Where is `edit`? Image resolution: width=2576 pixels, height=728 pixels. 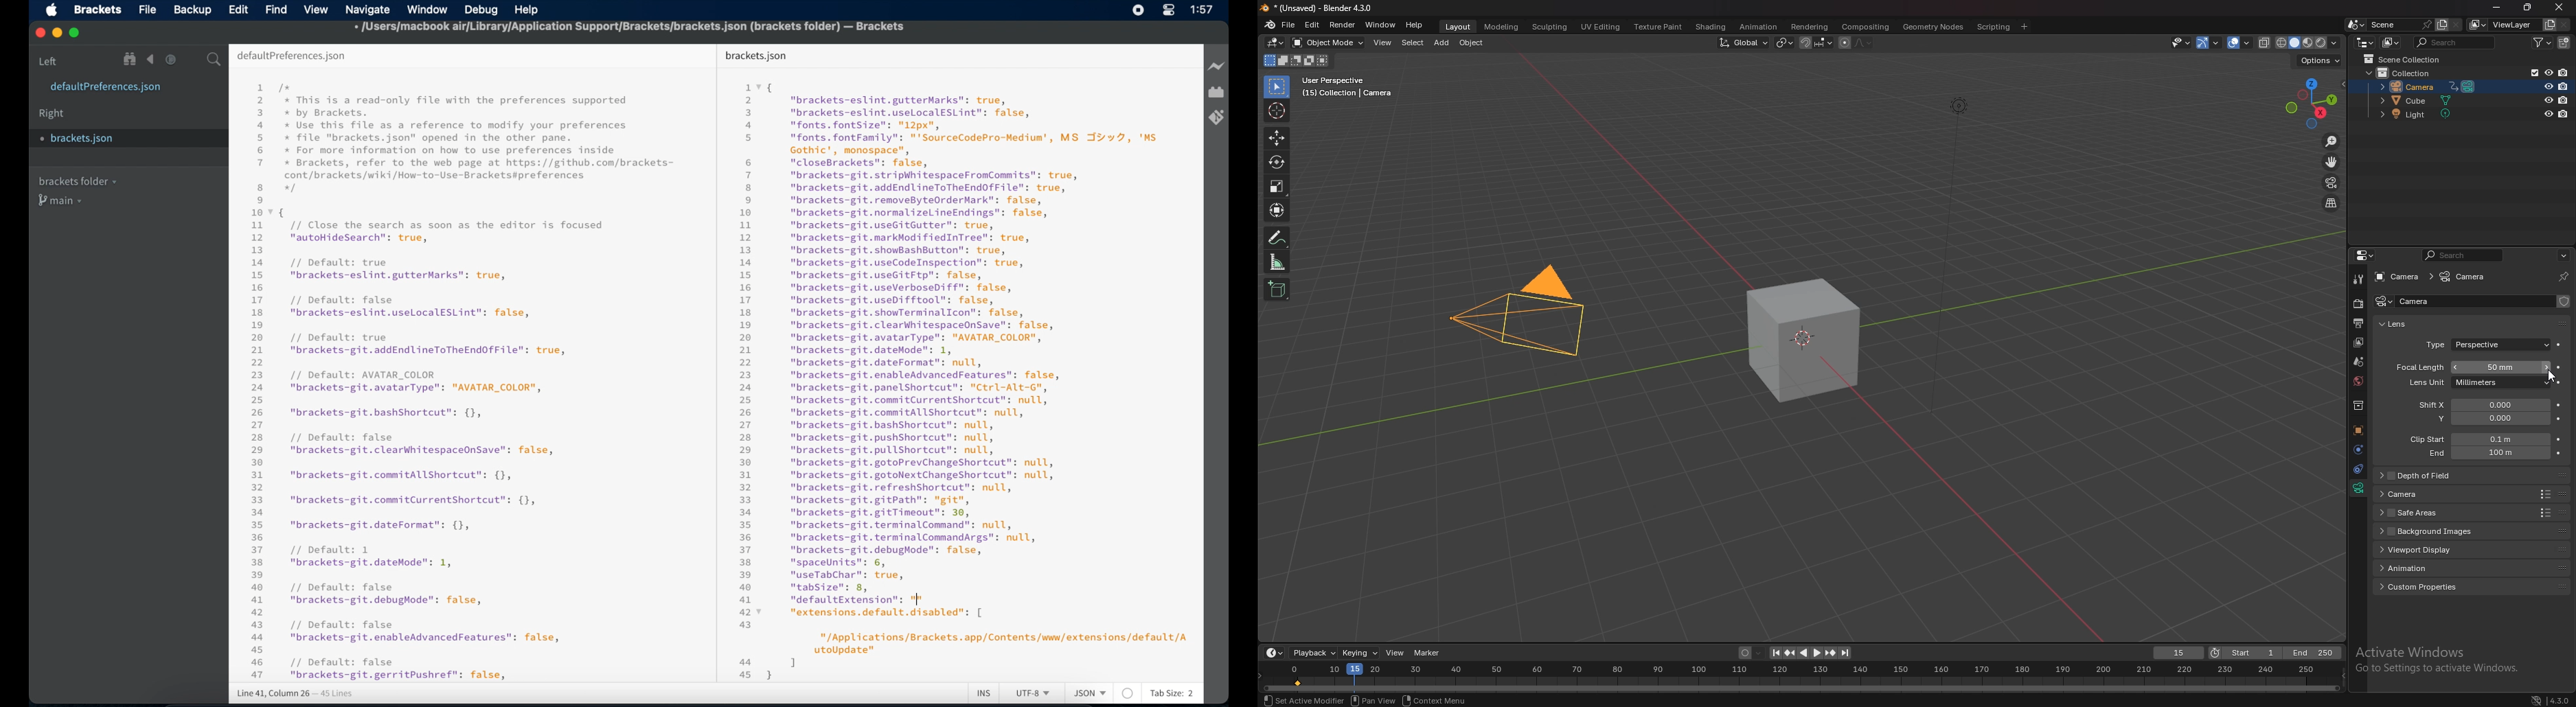
edit is located at coordinates (238, 9).